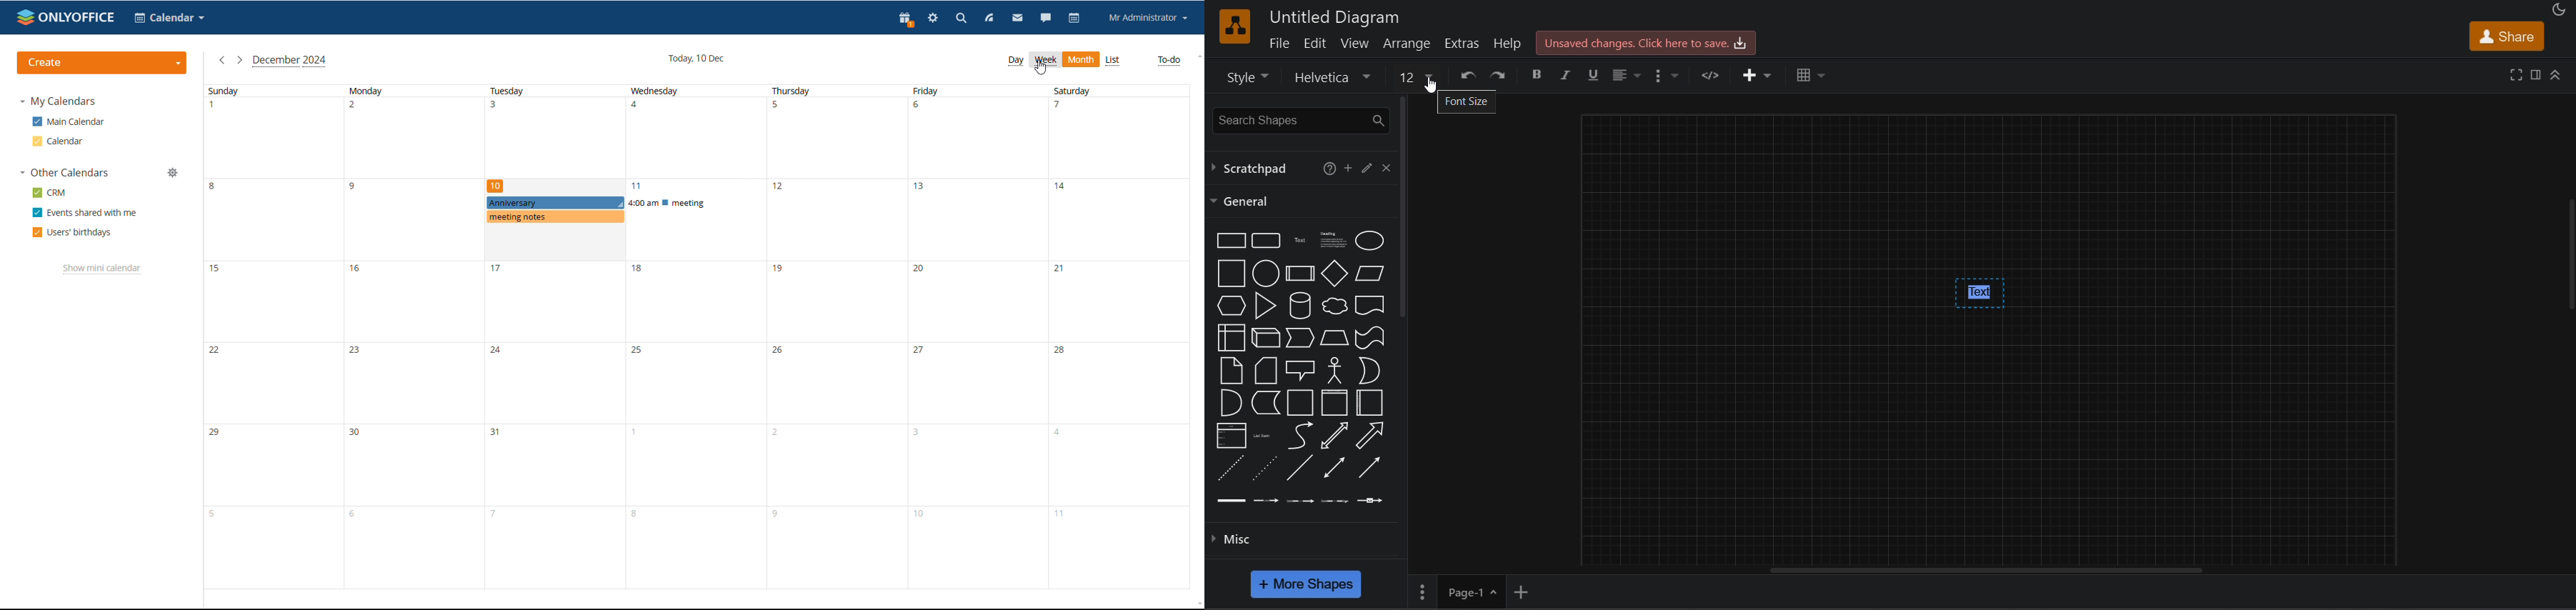  What do you see at coordinates (1430, 85) in the screenshot?
I see `Cursor` at bounding box center [1430, 85].